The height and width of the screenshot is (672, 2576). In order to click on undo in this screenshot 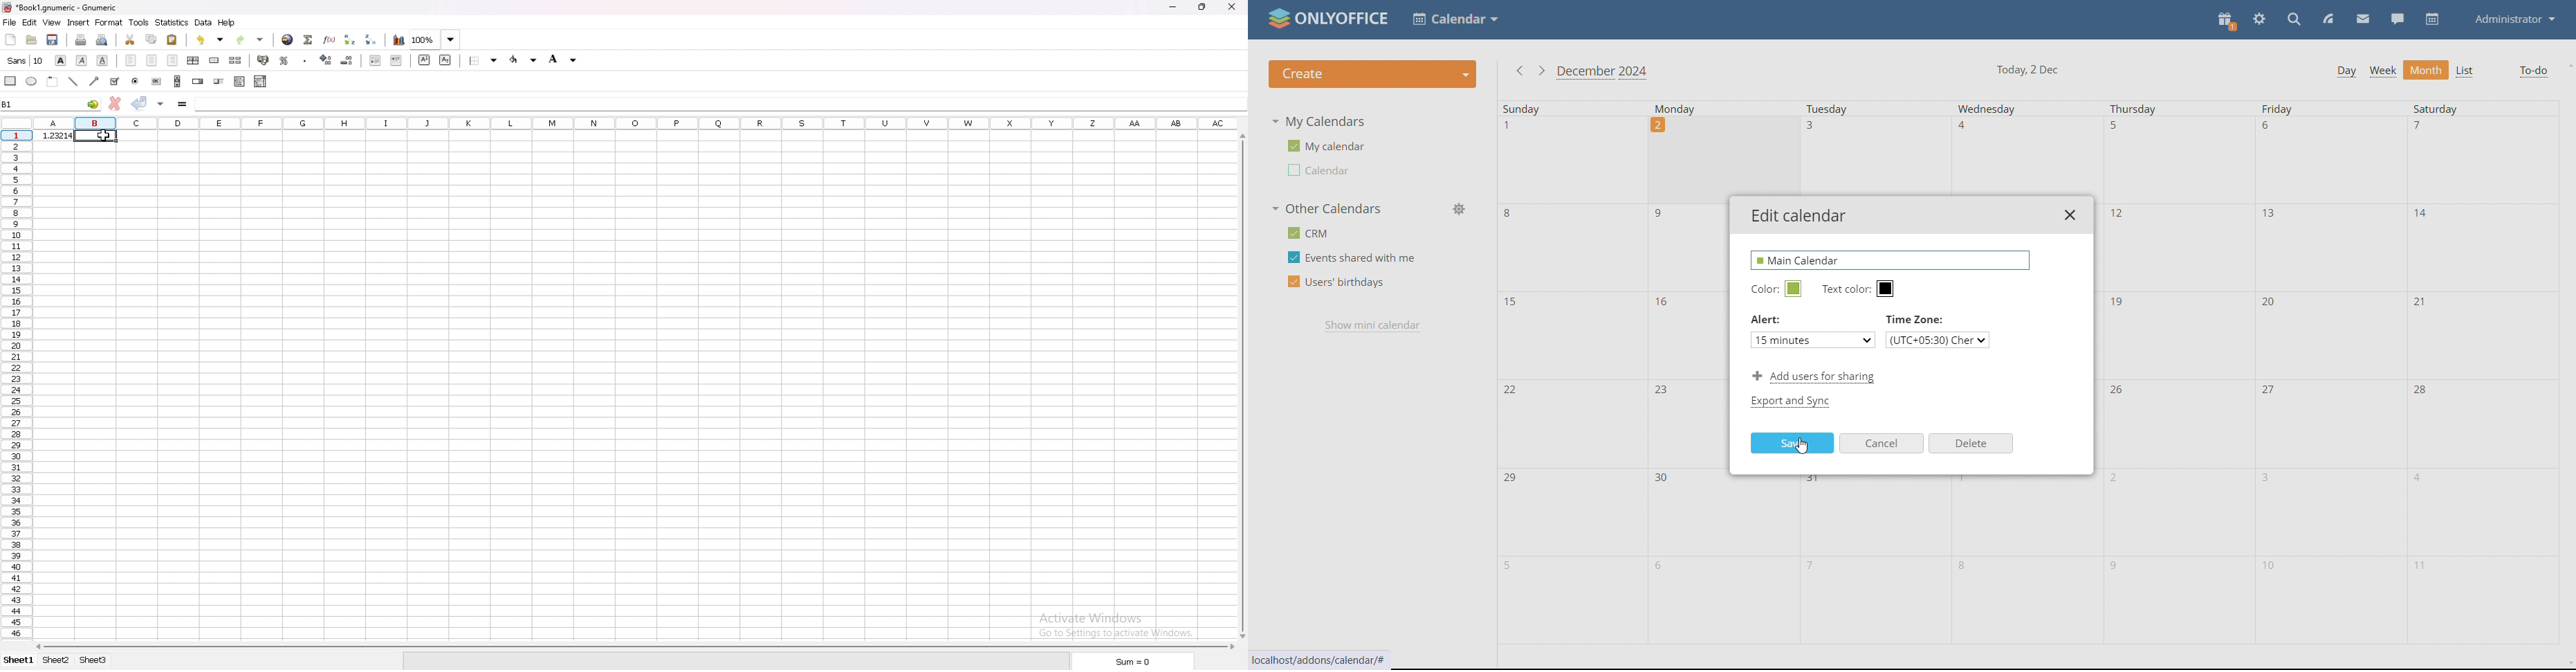, I will do `click(210, 40)`.